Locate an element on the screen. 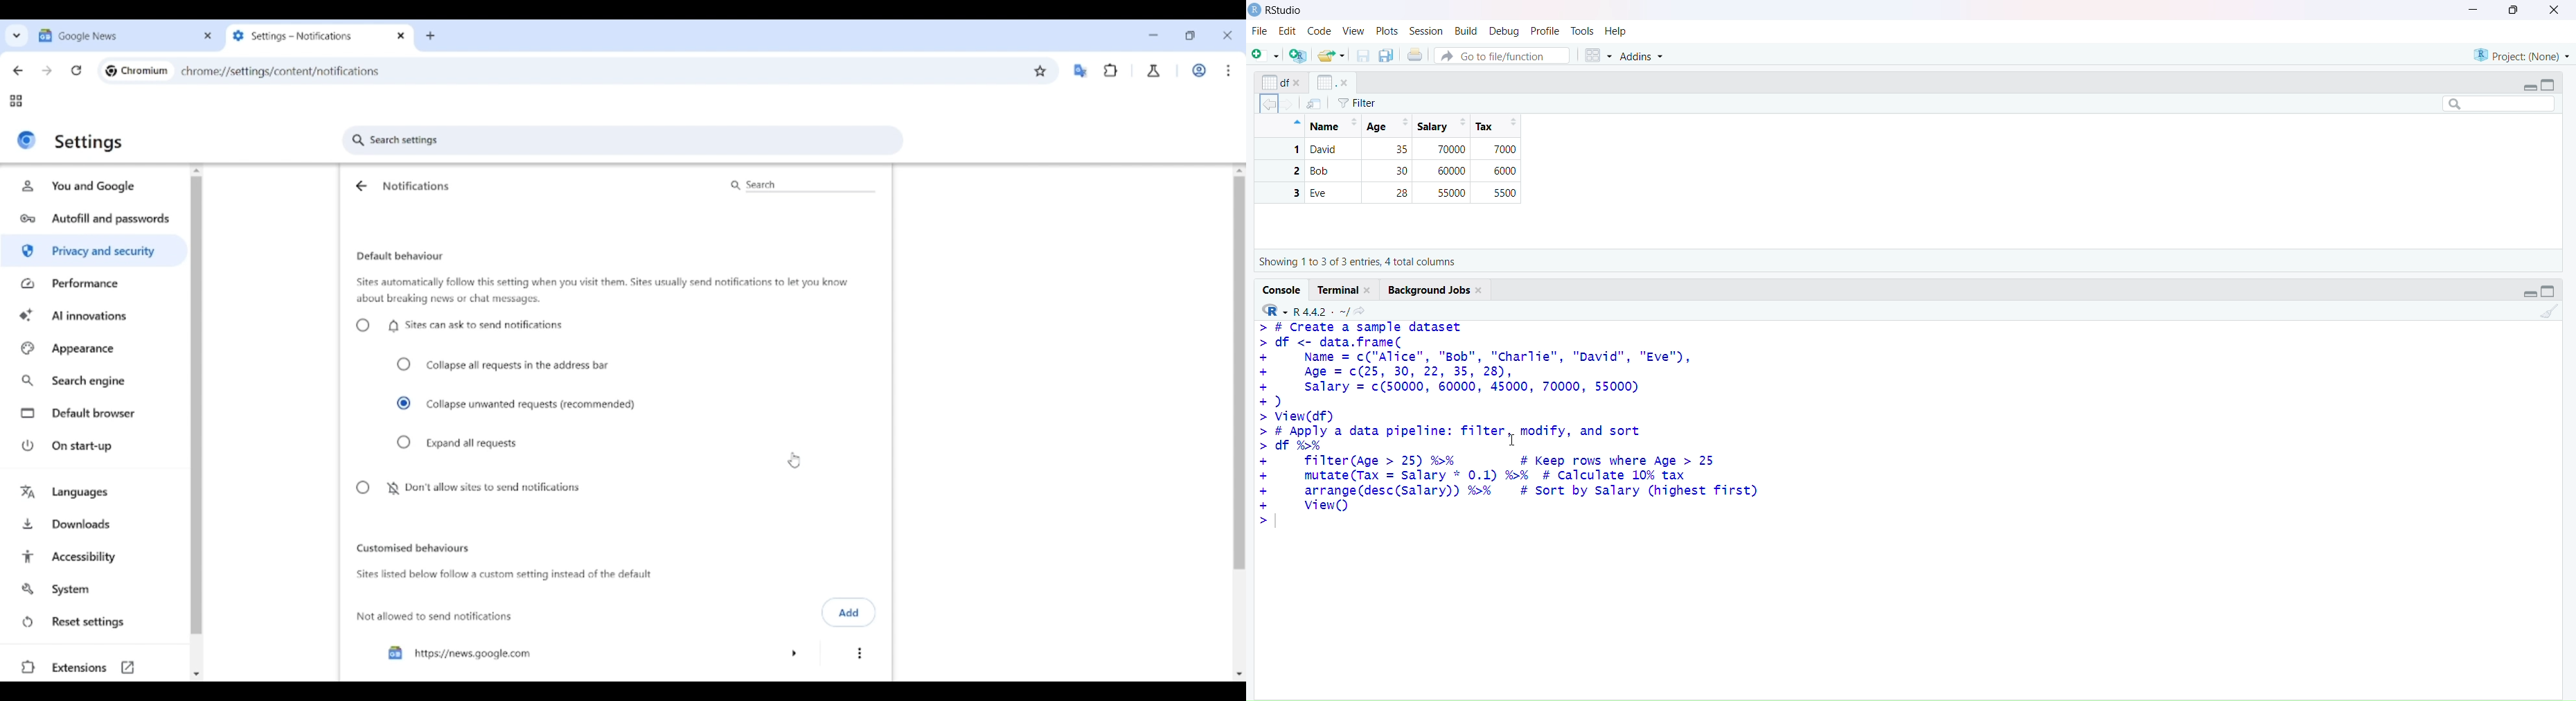 The width and height of the screenshot is (2576, 728). debug is located at coordinates (1503, 31).